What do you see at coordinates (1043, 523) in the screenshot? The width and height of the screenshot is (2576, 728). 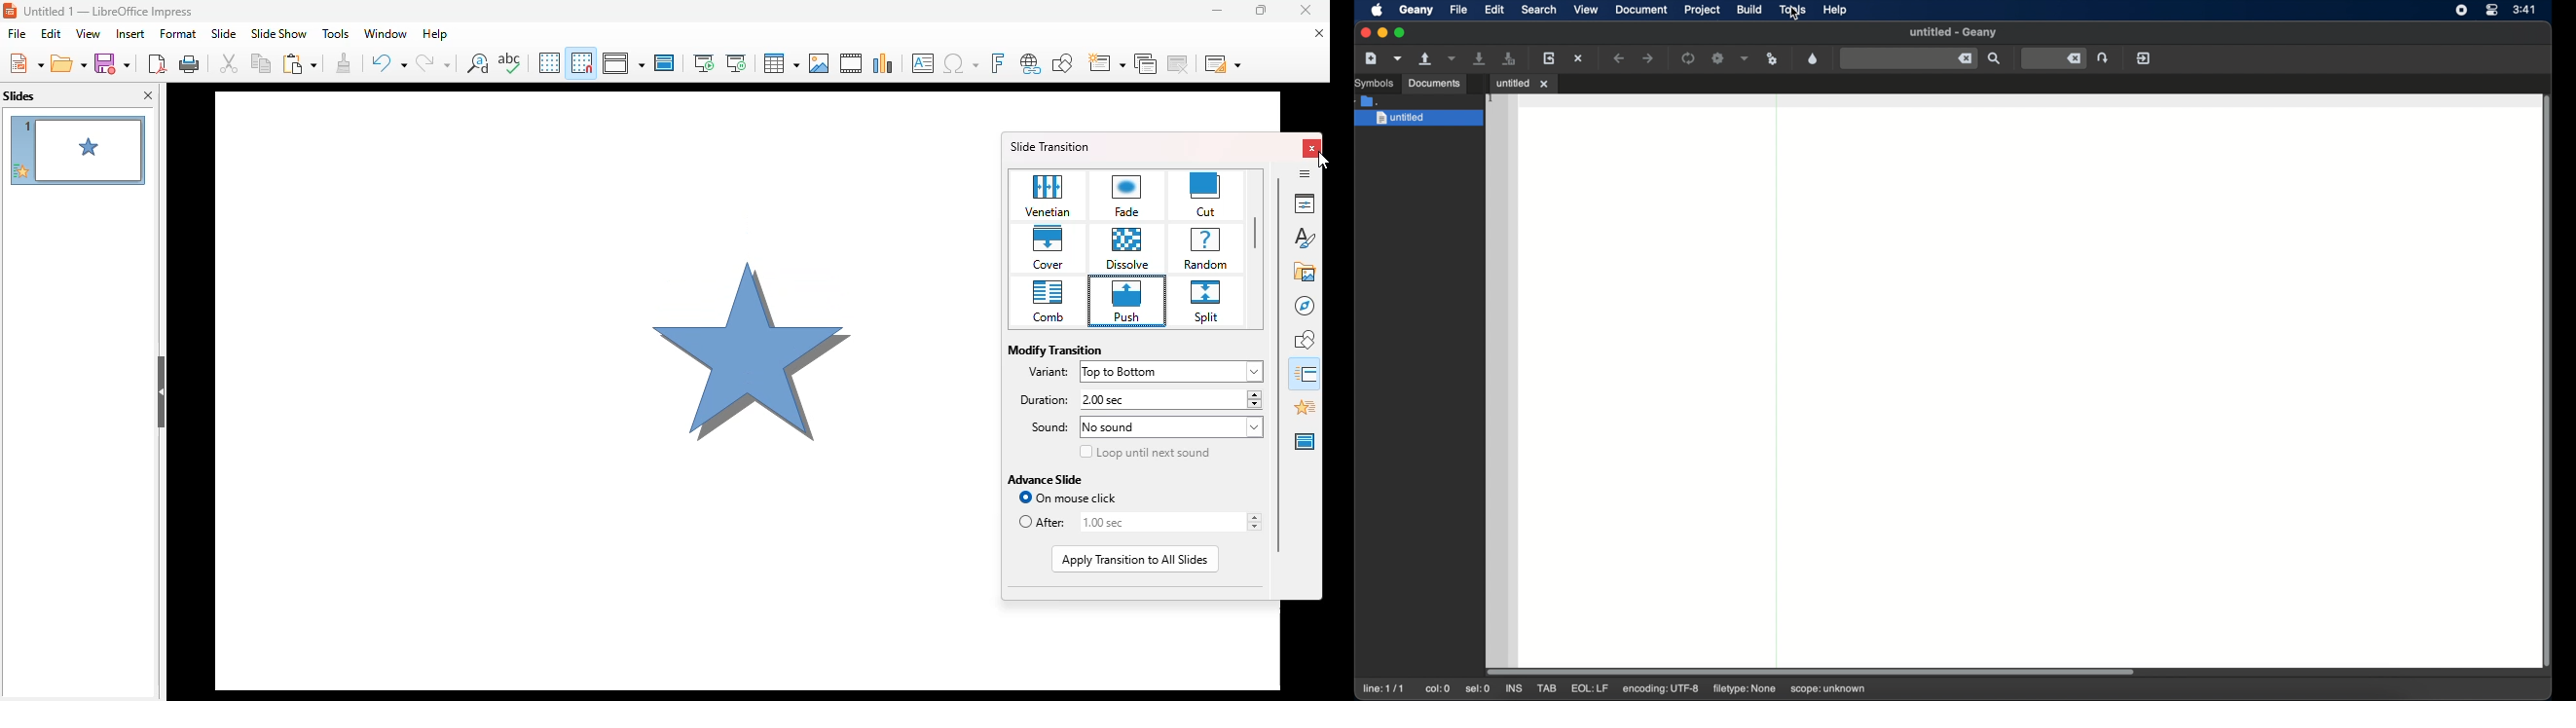 I see `after` at bounding box center [1043, 523].